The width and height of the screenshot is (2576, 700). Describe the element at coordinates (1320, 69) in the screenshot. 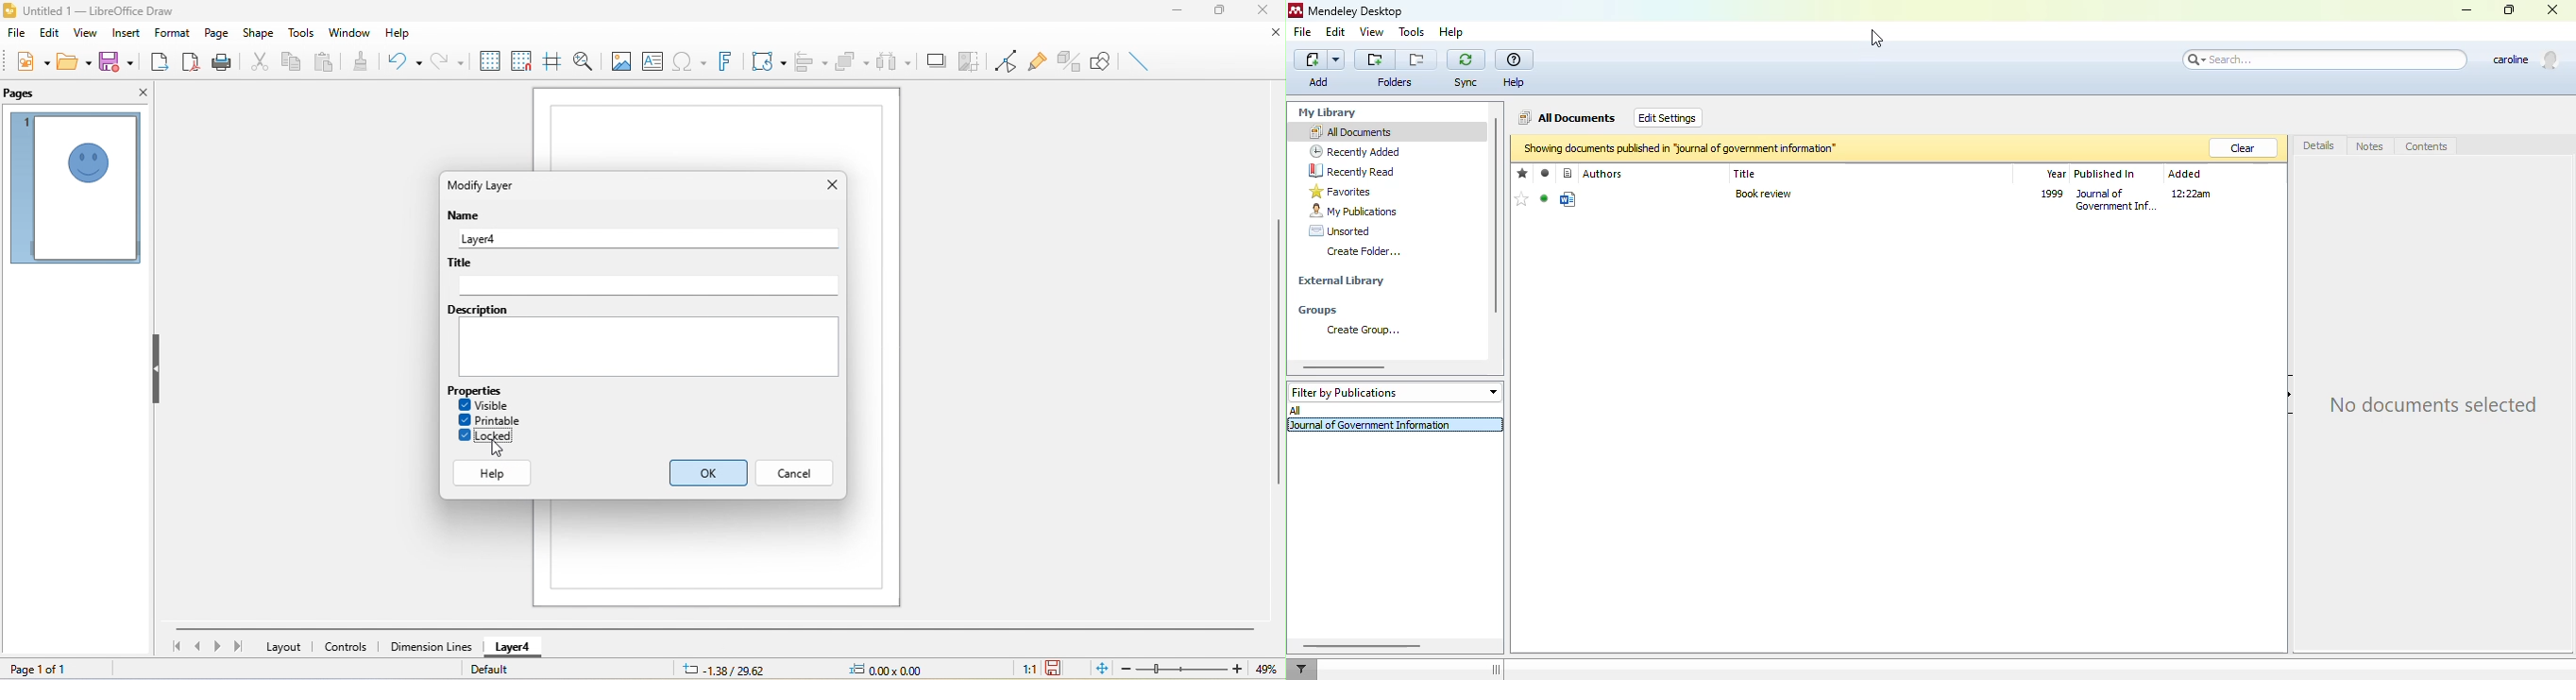

I see `add` at that location.